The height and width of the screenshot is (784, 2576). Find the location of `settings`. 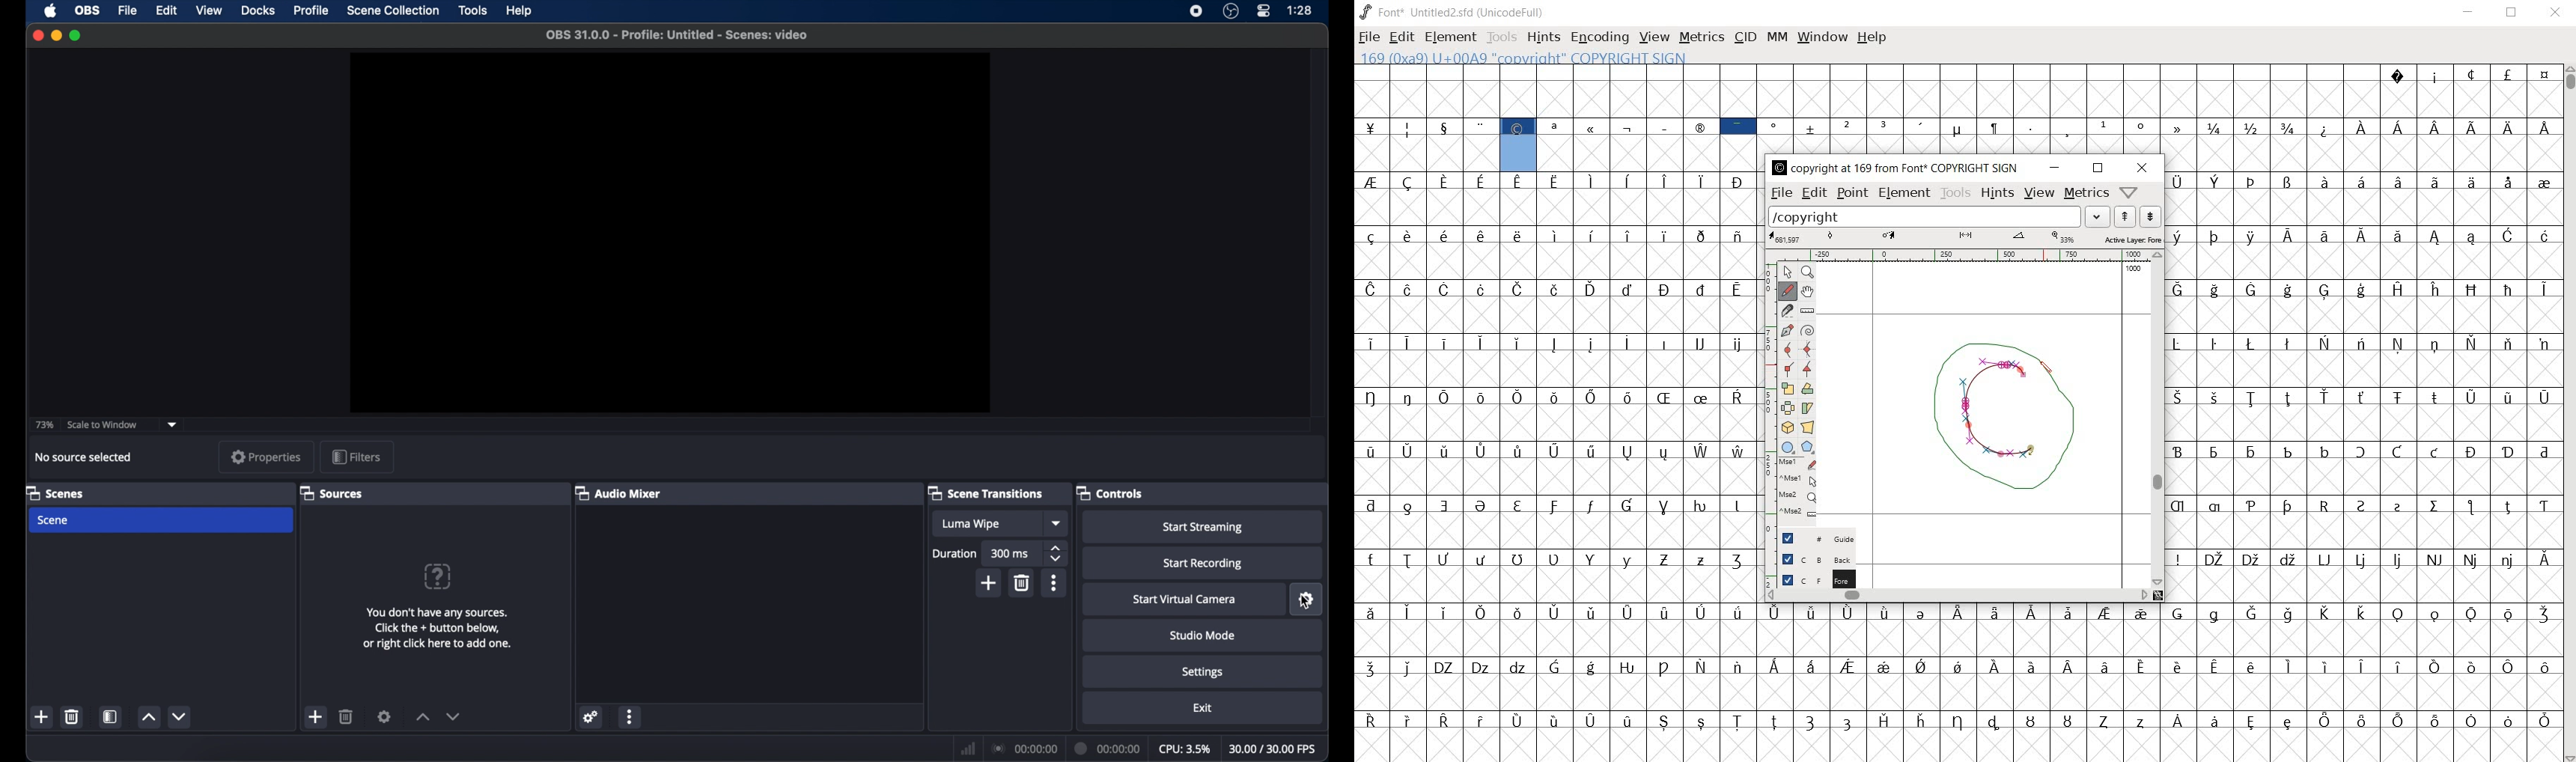

settings is located at coordinates (1203, 672).